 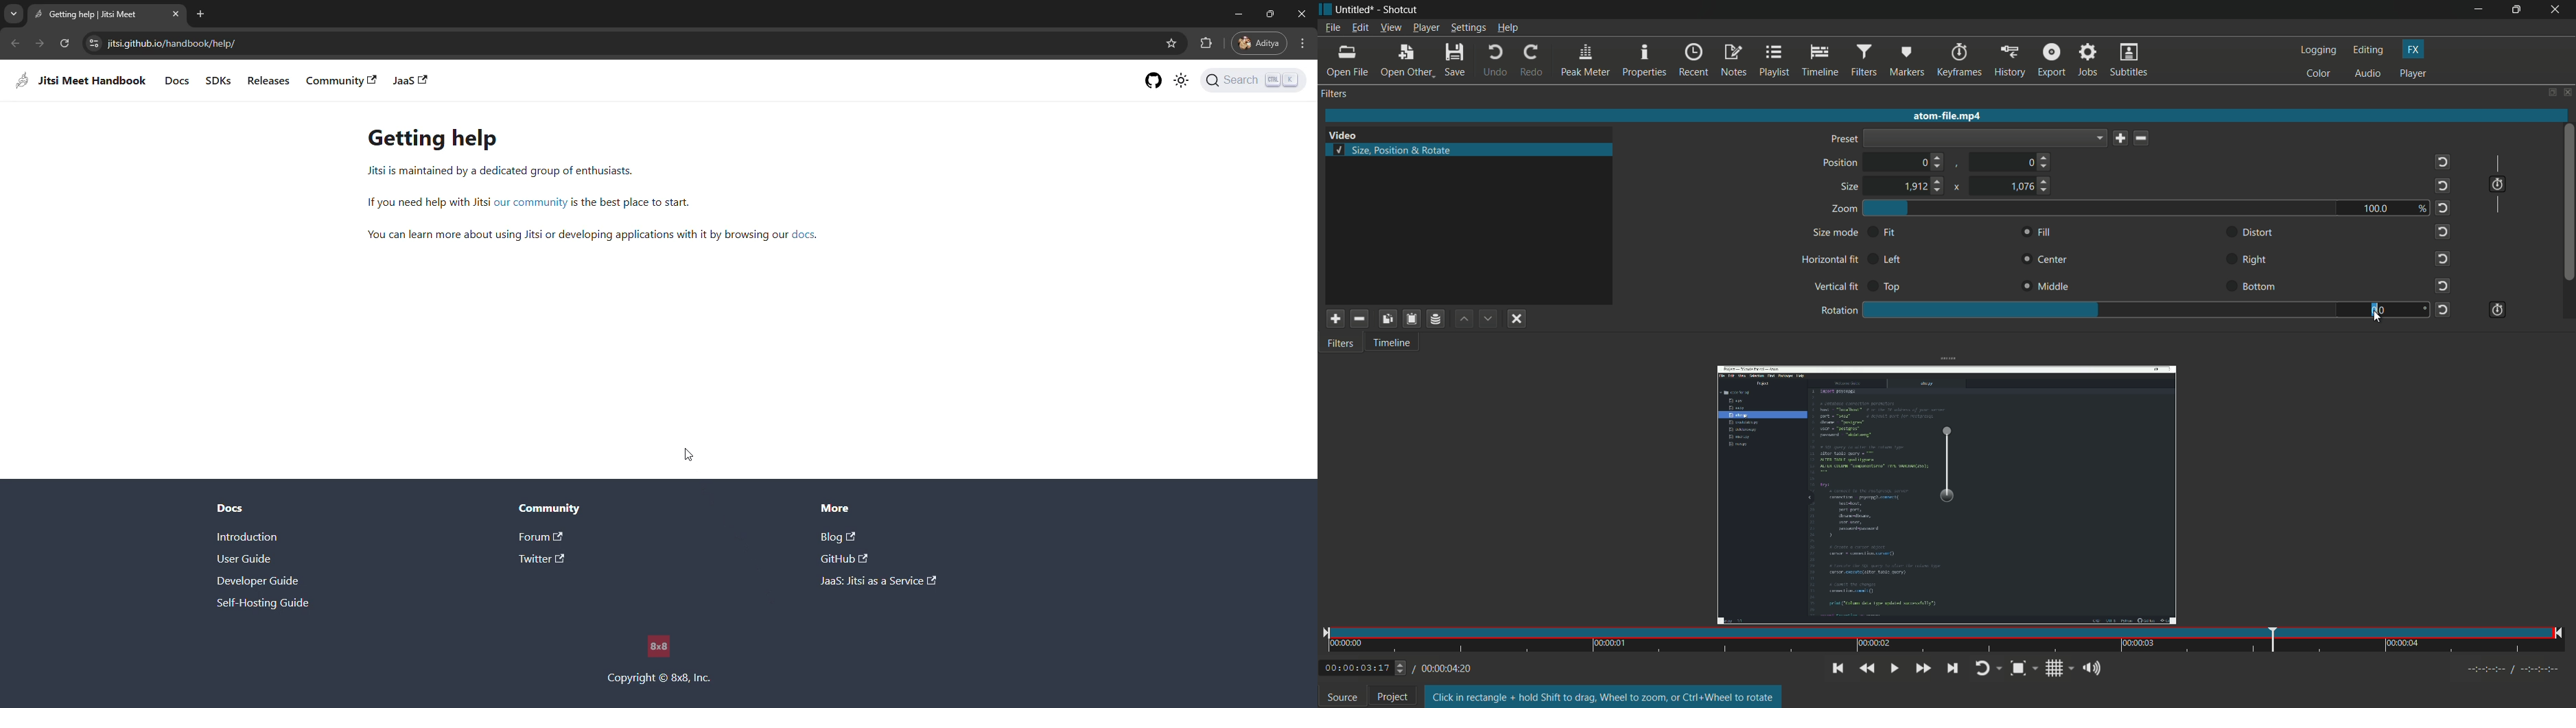 What do you see at coordinates (1359, 318) in the screenshot?
I see `remove selected filter` at bounding box center [1359, 318].